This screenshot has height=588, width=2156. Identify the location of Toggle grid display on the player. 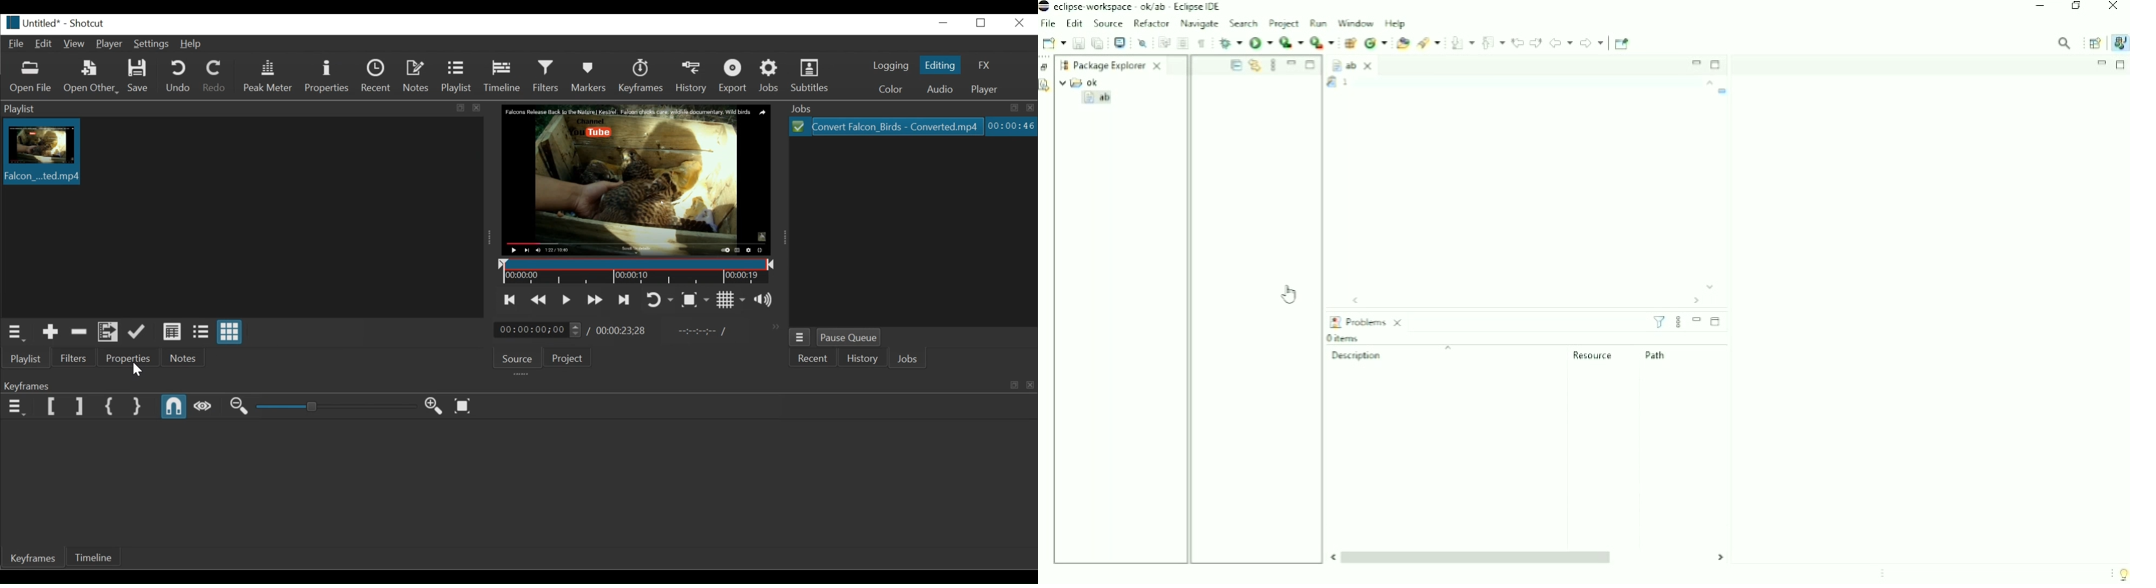
(731, 300).